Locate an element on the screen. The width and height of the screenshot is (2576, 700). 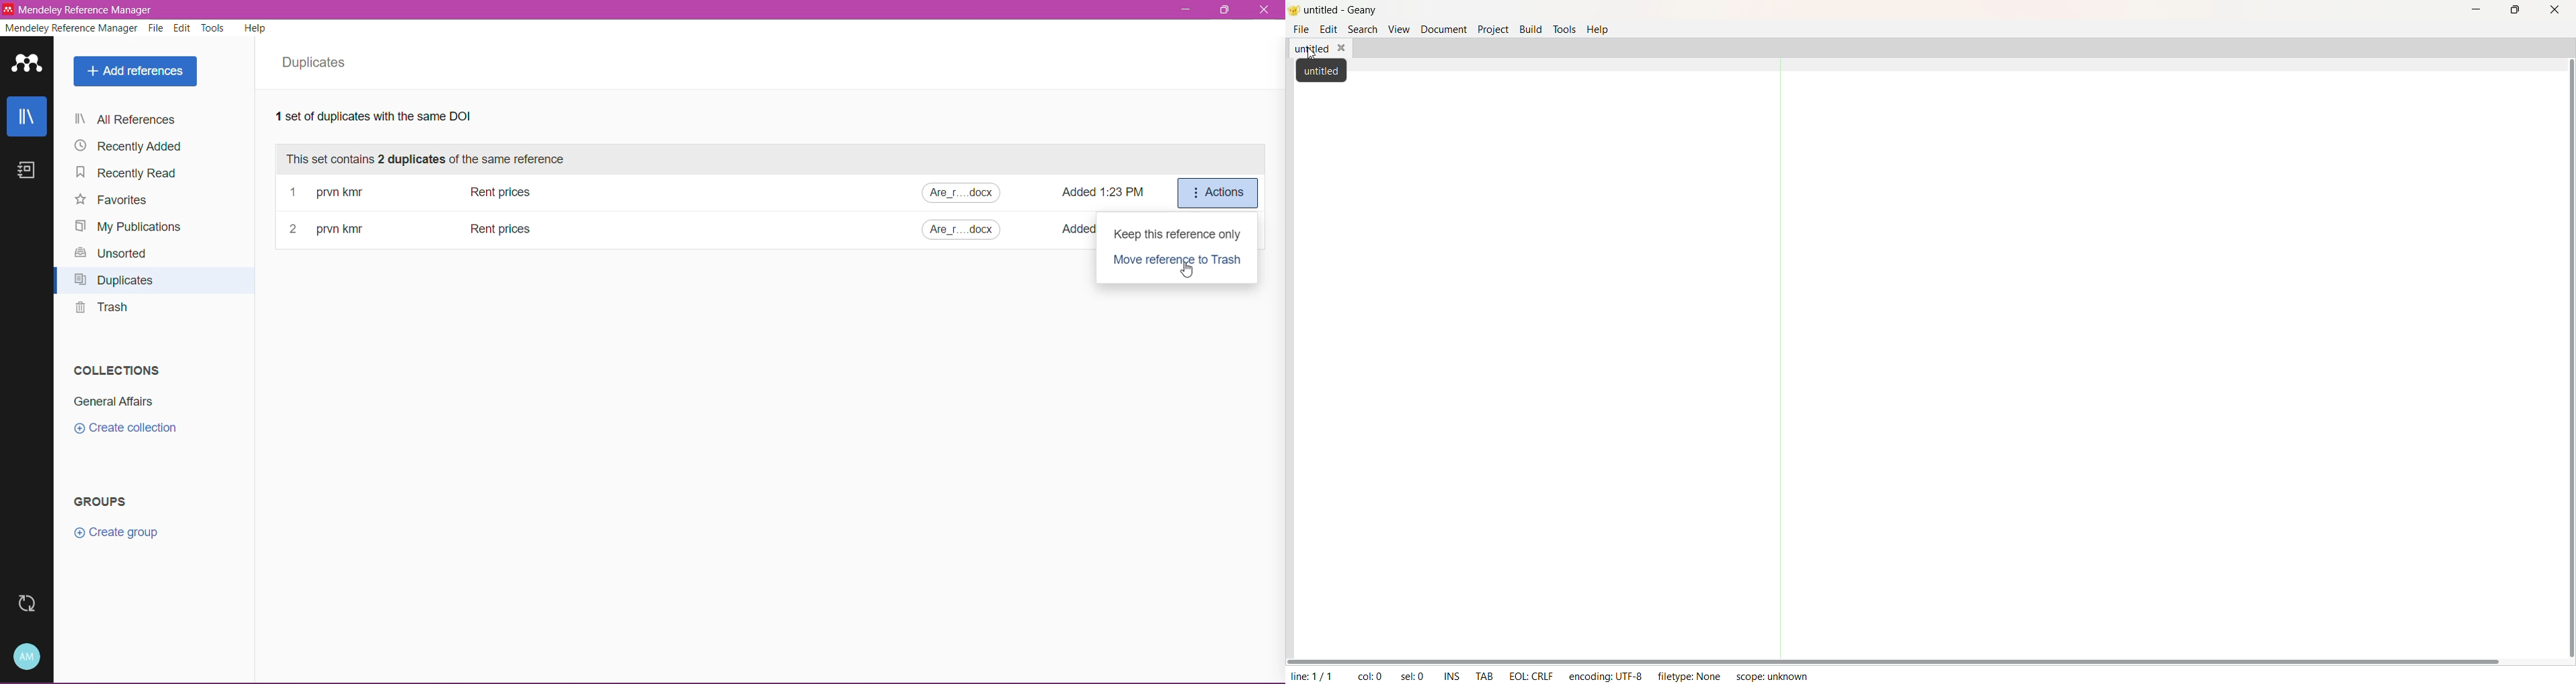
Tools is located at coordinates (1567, 28).